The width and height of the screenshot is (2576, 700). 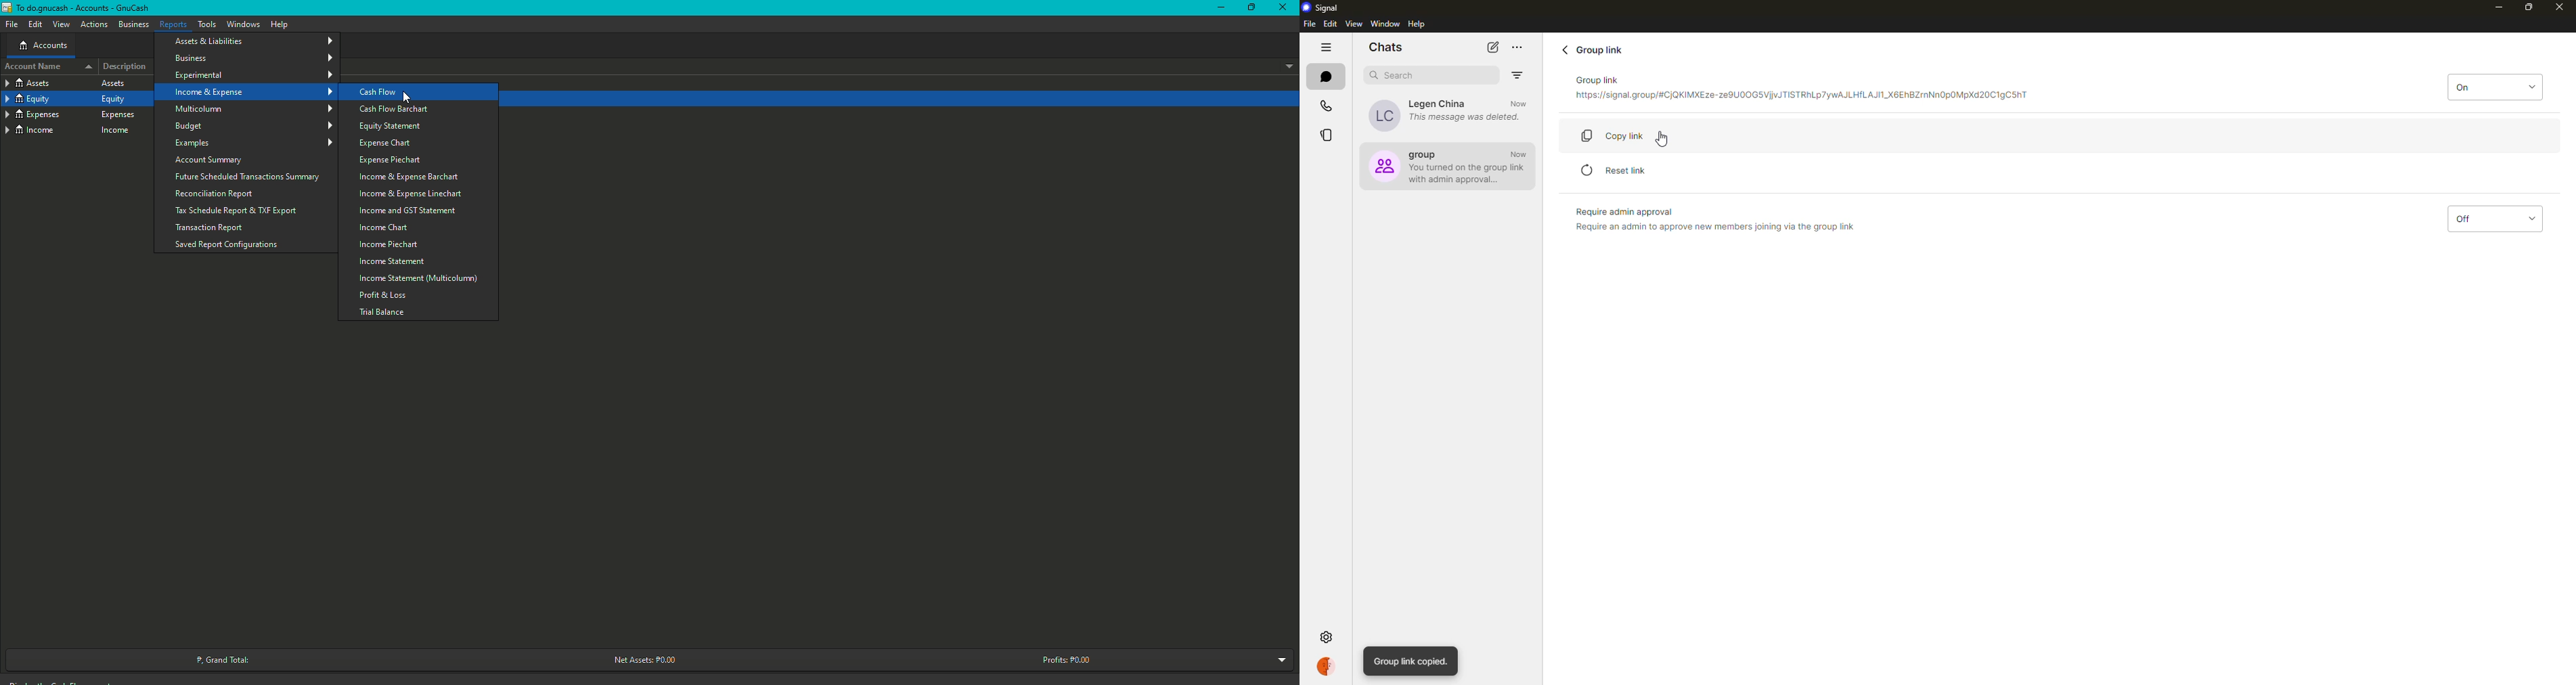 What do you see at coordinates (1665, 142) in the screenshot?
I see `cursor` at bounding box center [1665, 142].